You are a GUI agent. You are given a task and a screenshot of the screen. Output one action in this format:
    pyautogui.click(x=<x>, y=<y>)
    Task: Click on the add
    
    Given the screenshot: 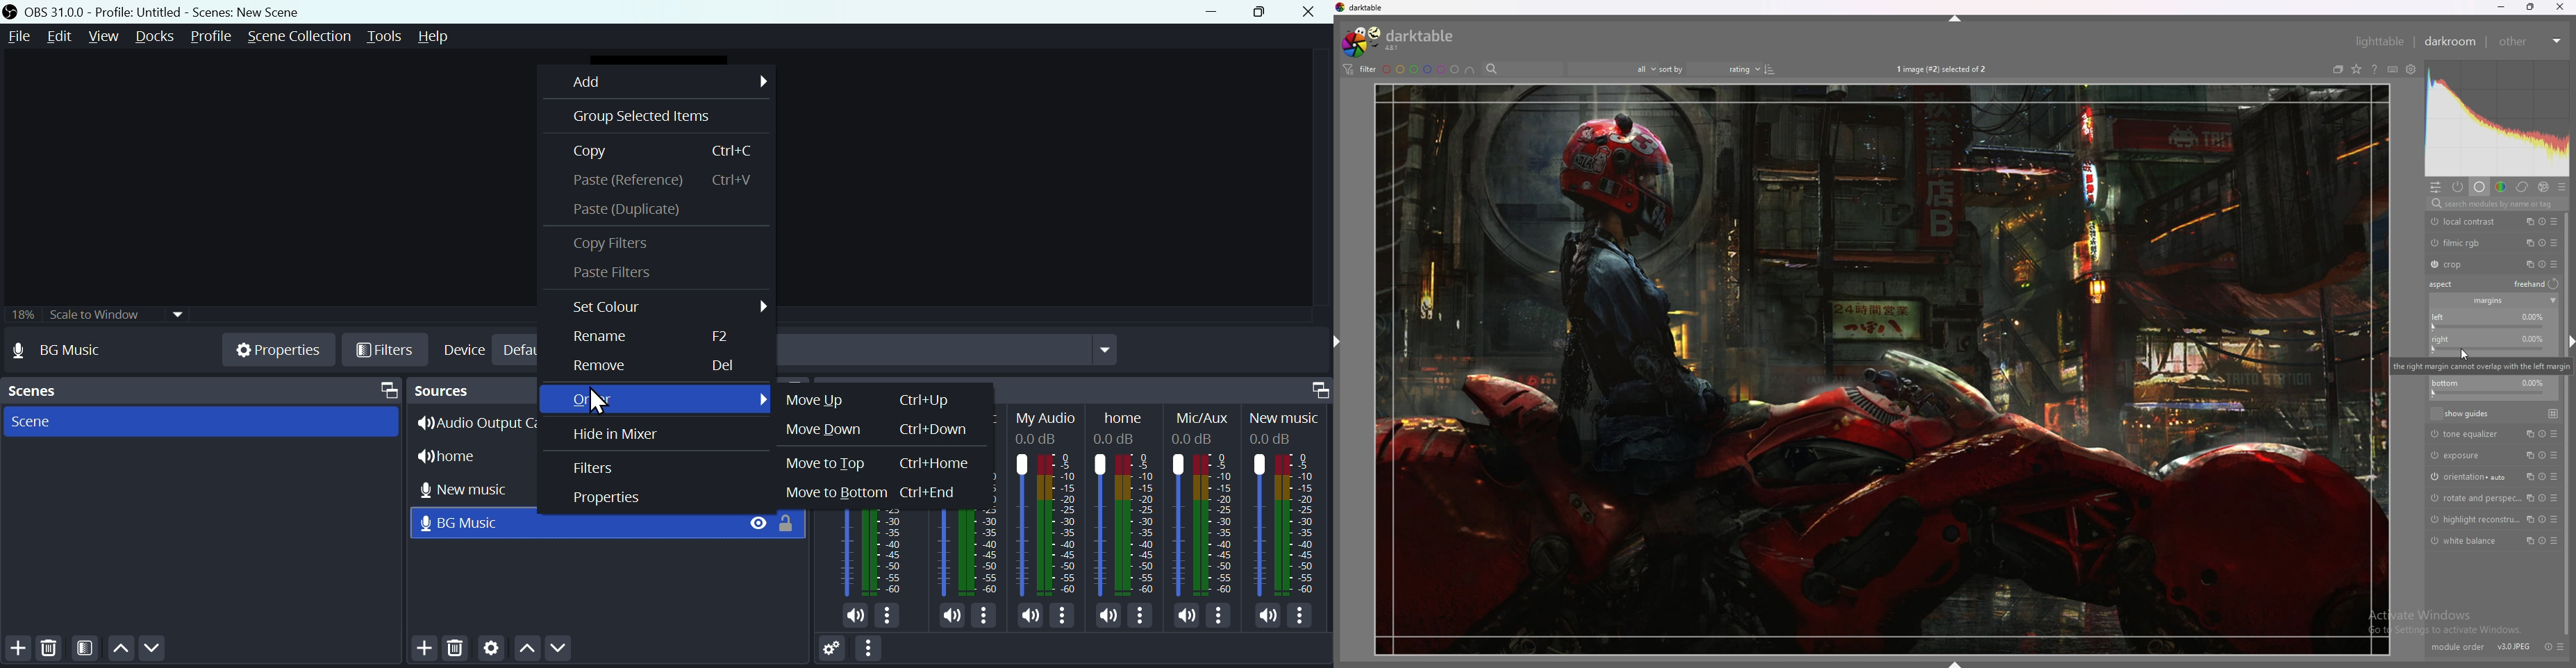 What is the action you would take?
    pyautogui.click(x=666, y=81)
    